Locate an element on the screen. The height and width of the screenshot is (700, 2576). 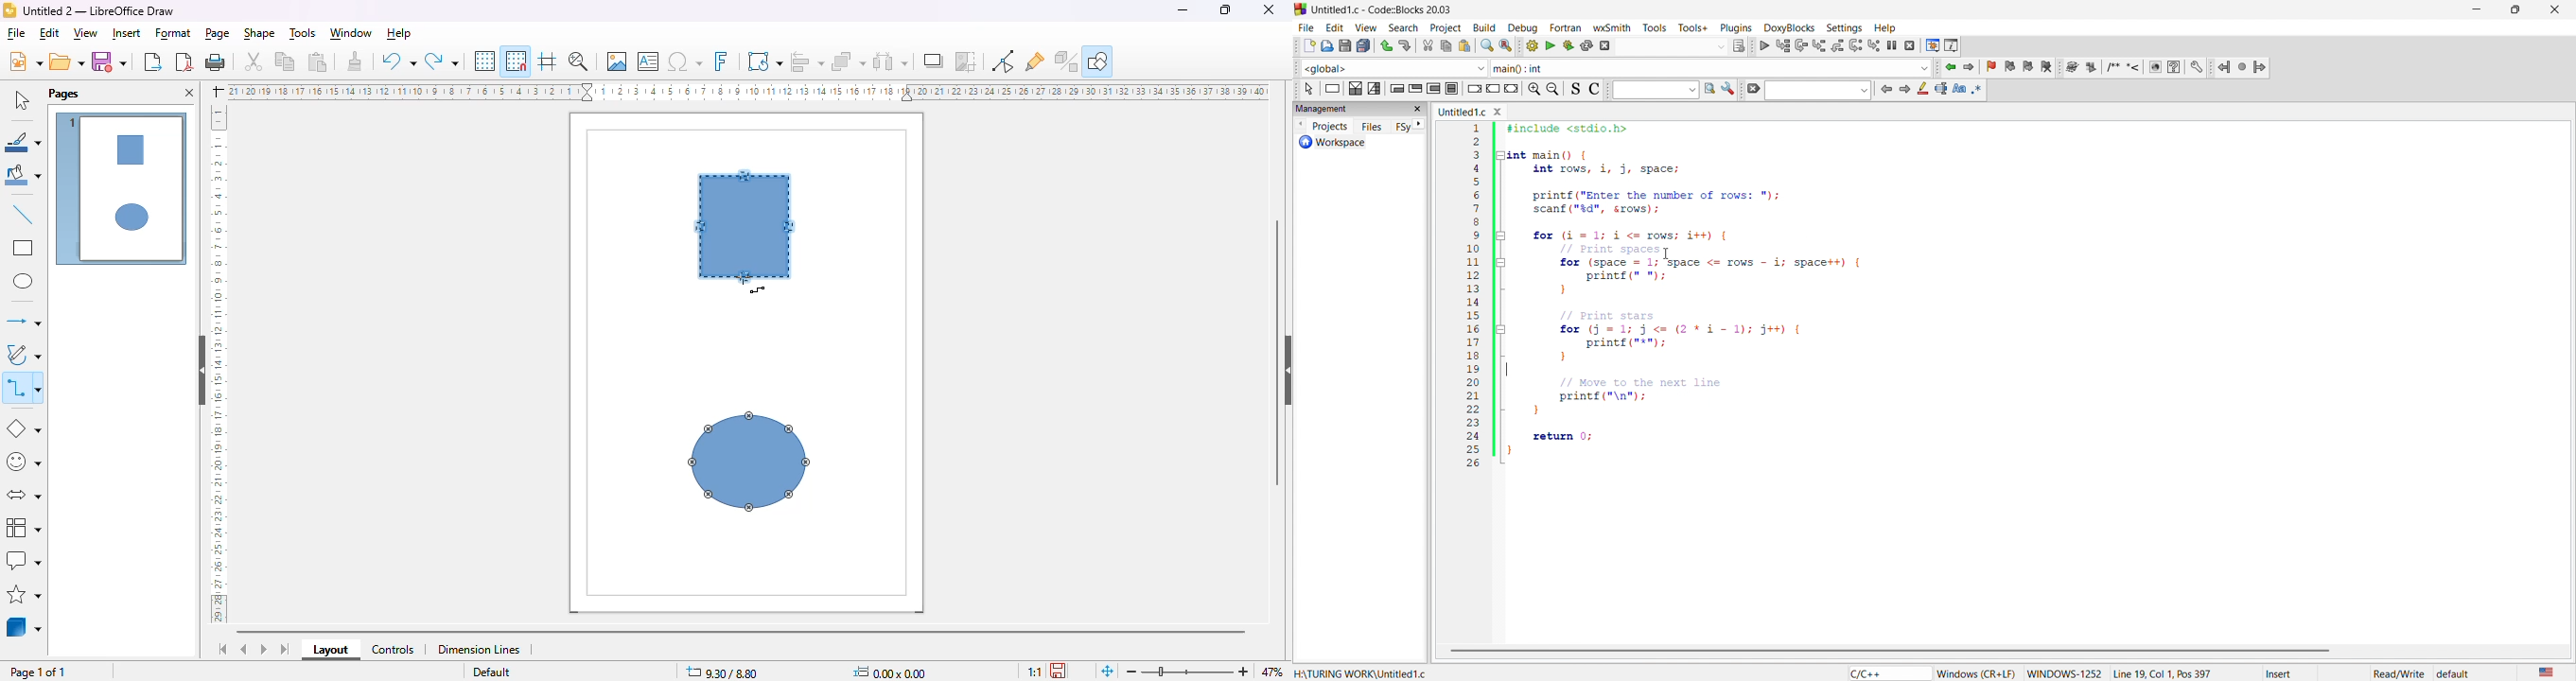
horizontal scroll bar is located at coordinates (745, 629).